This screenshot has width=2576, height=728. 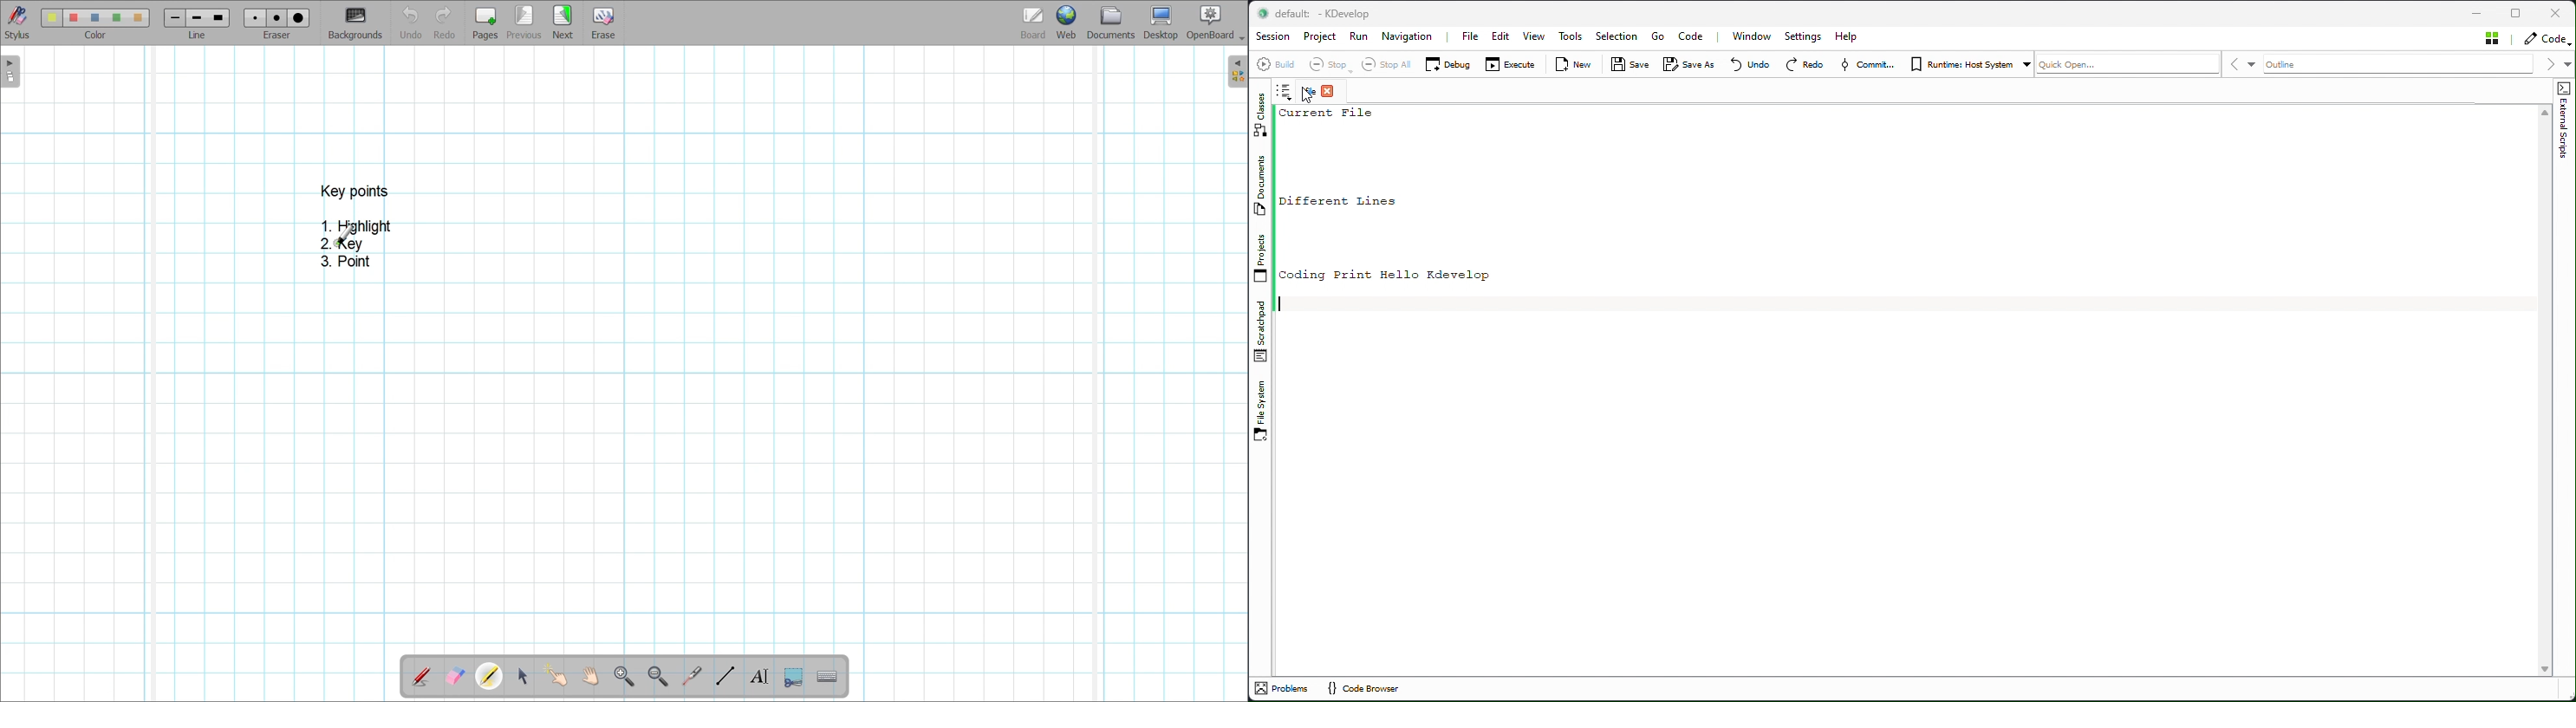 I want to click on Session, so click(x=1276, y=37).